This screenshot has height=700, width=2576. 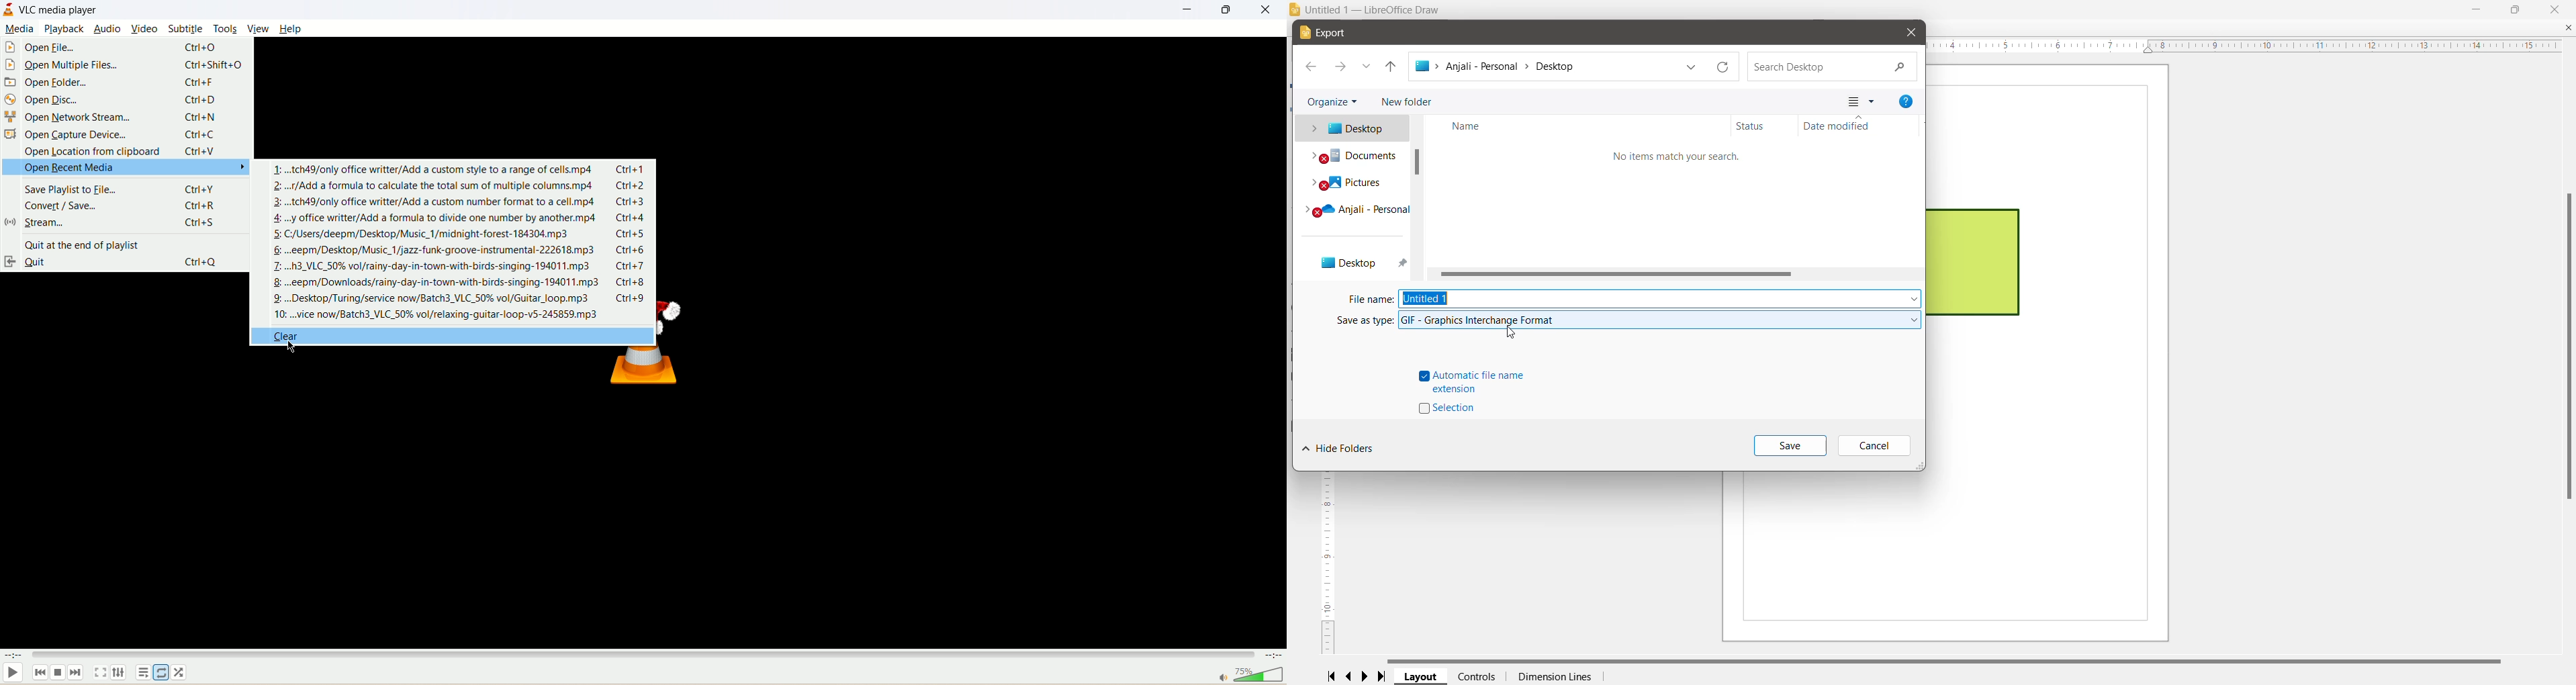 What do you see at coordinates (202, 151) in the screenshot?
I see `ctrl+V` at bounding box center [202, 151].